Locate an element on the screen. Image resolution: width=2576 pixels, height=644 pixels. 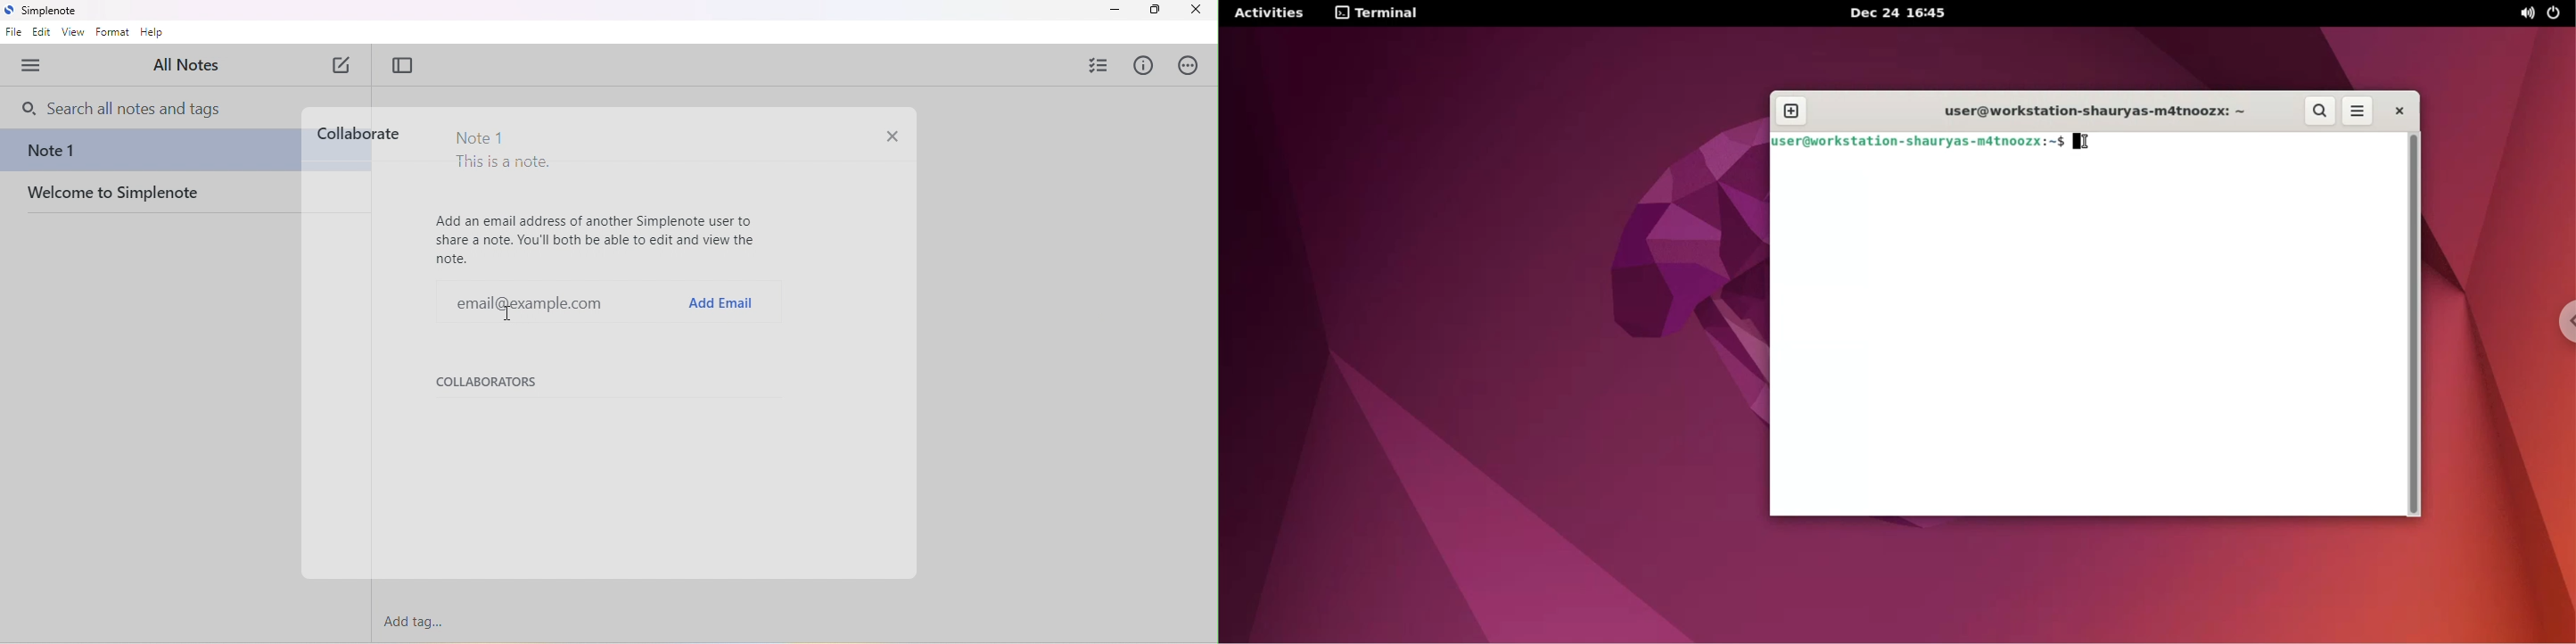
new note is located at coordinates (343, 65).